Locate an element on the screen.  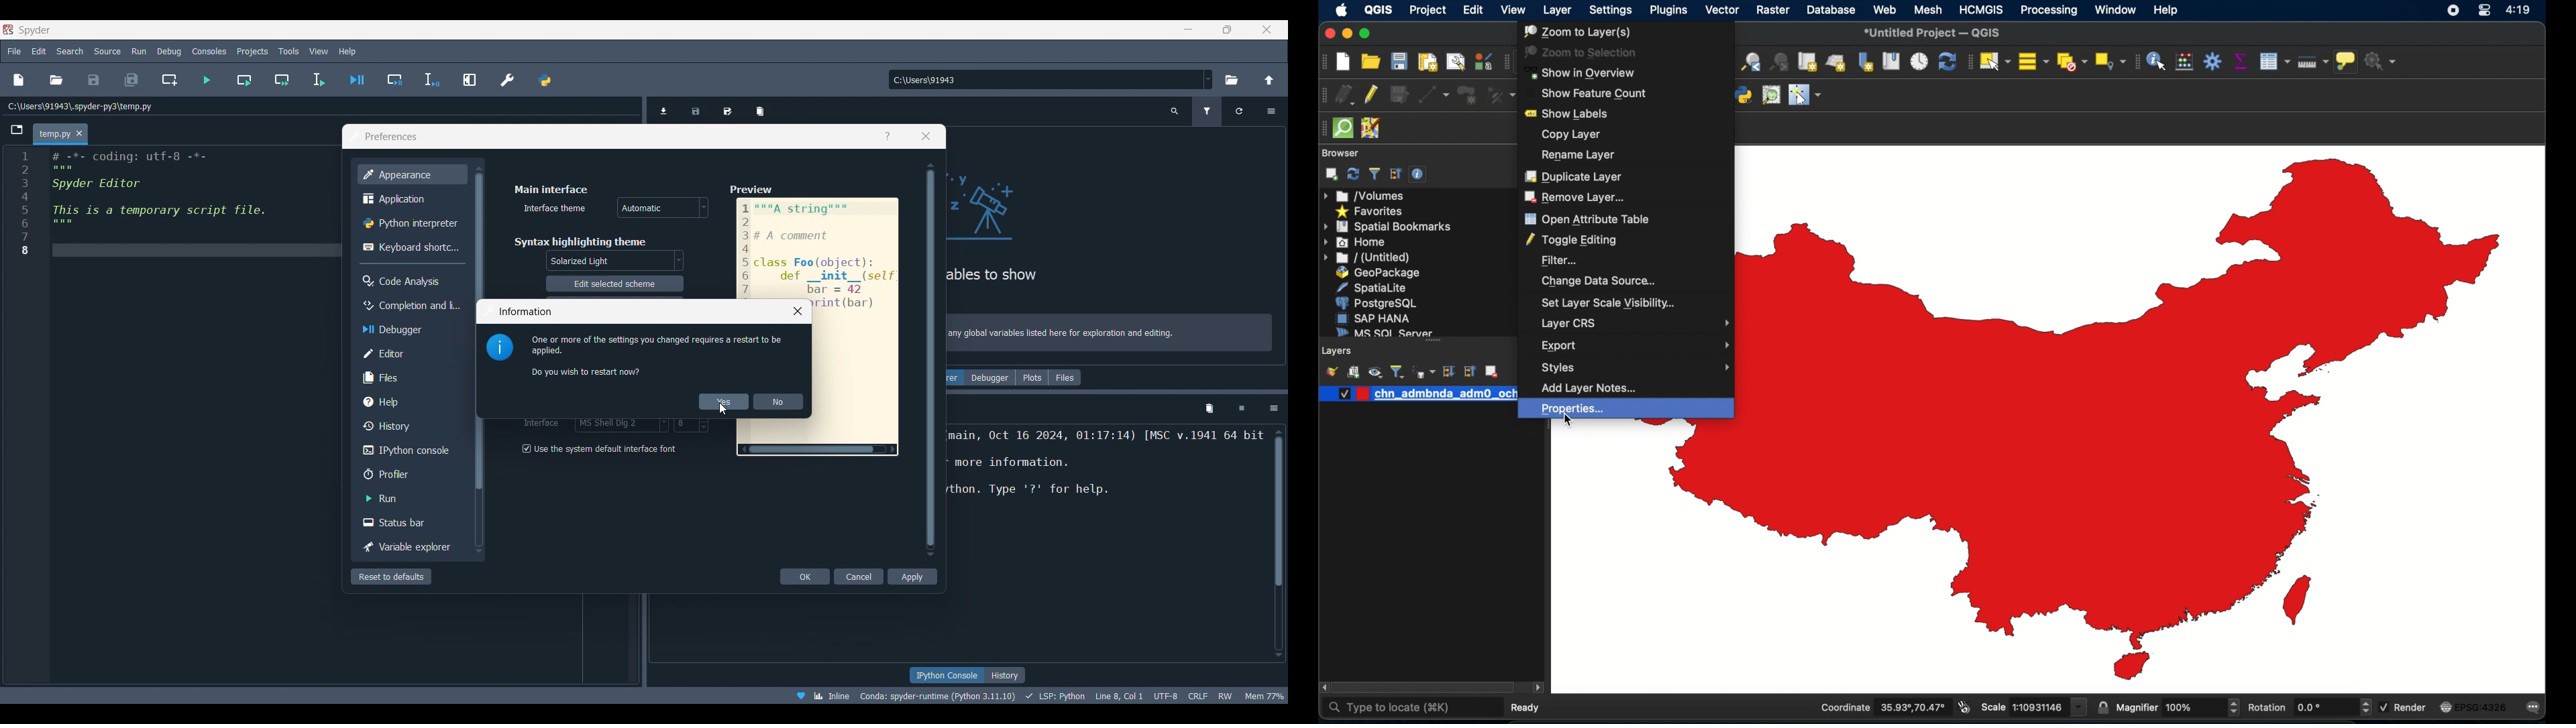
Search variable names and types  is located at coordinates (1175, 111).